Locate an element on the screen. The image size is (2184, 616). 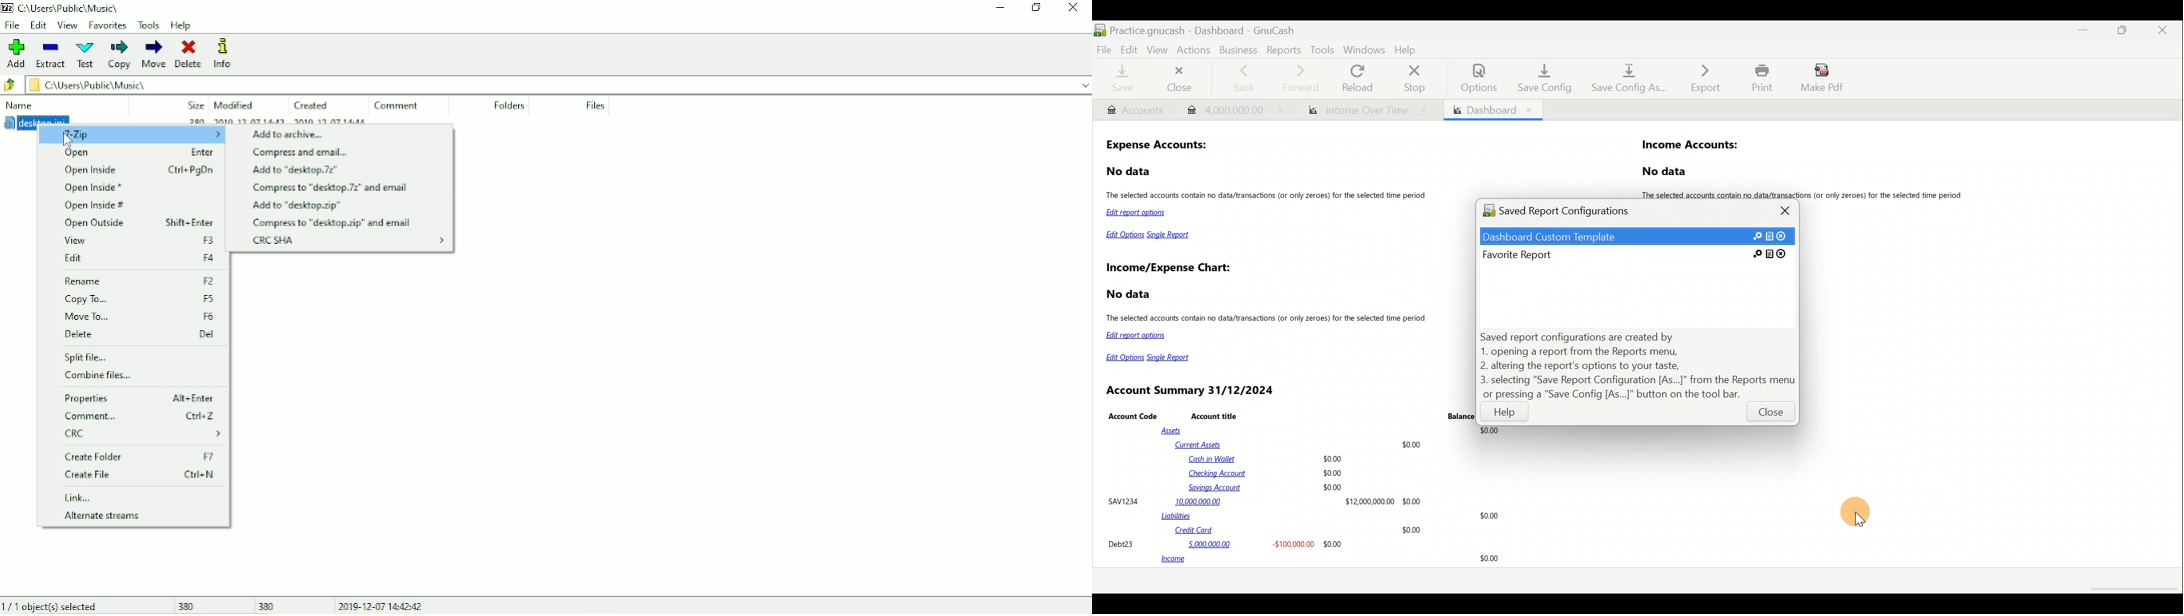
Maximise is located at coordinates (2125, 34).